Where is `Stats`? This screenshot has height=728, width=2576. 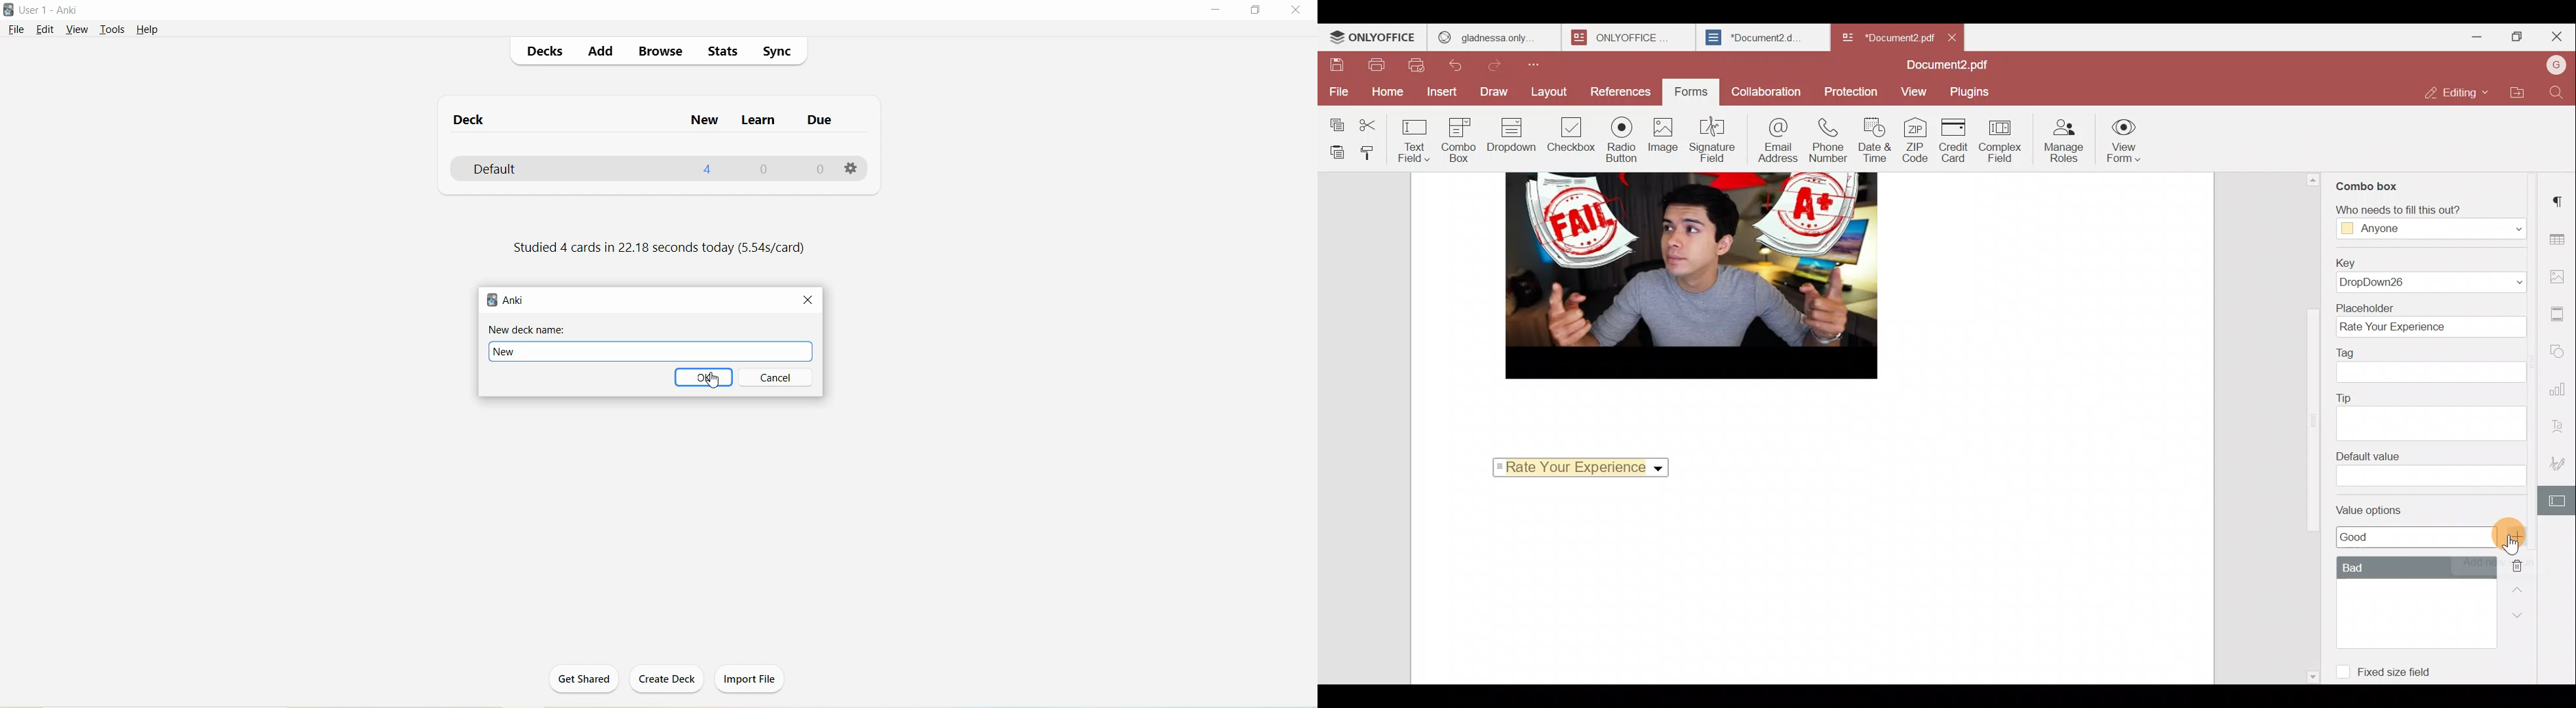
Stats is located at coordinates (723, 51).